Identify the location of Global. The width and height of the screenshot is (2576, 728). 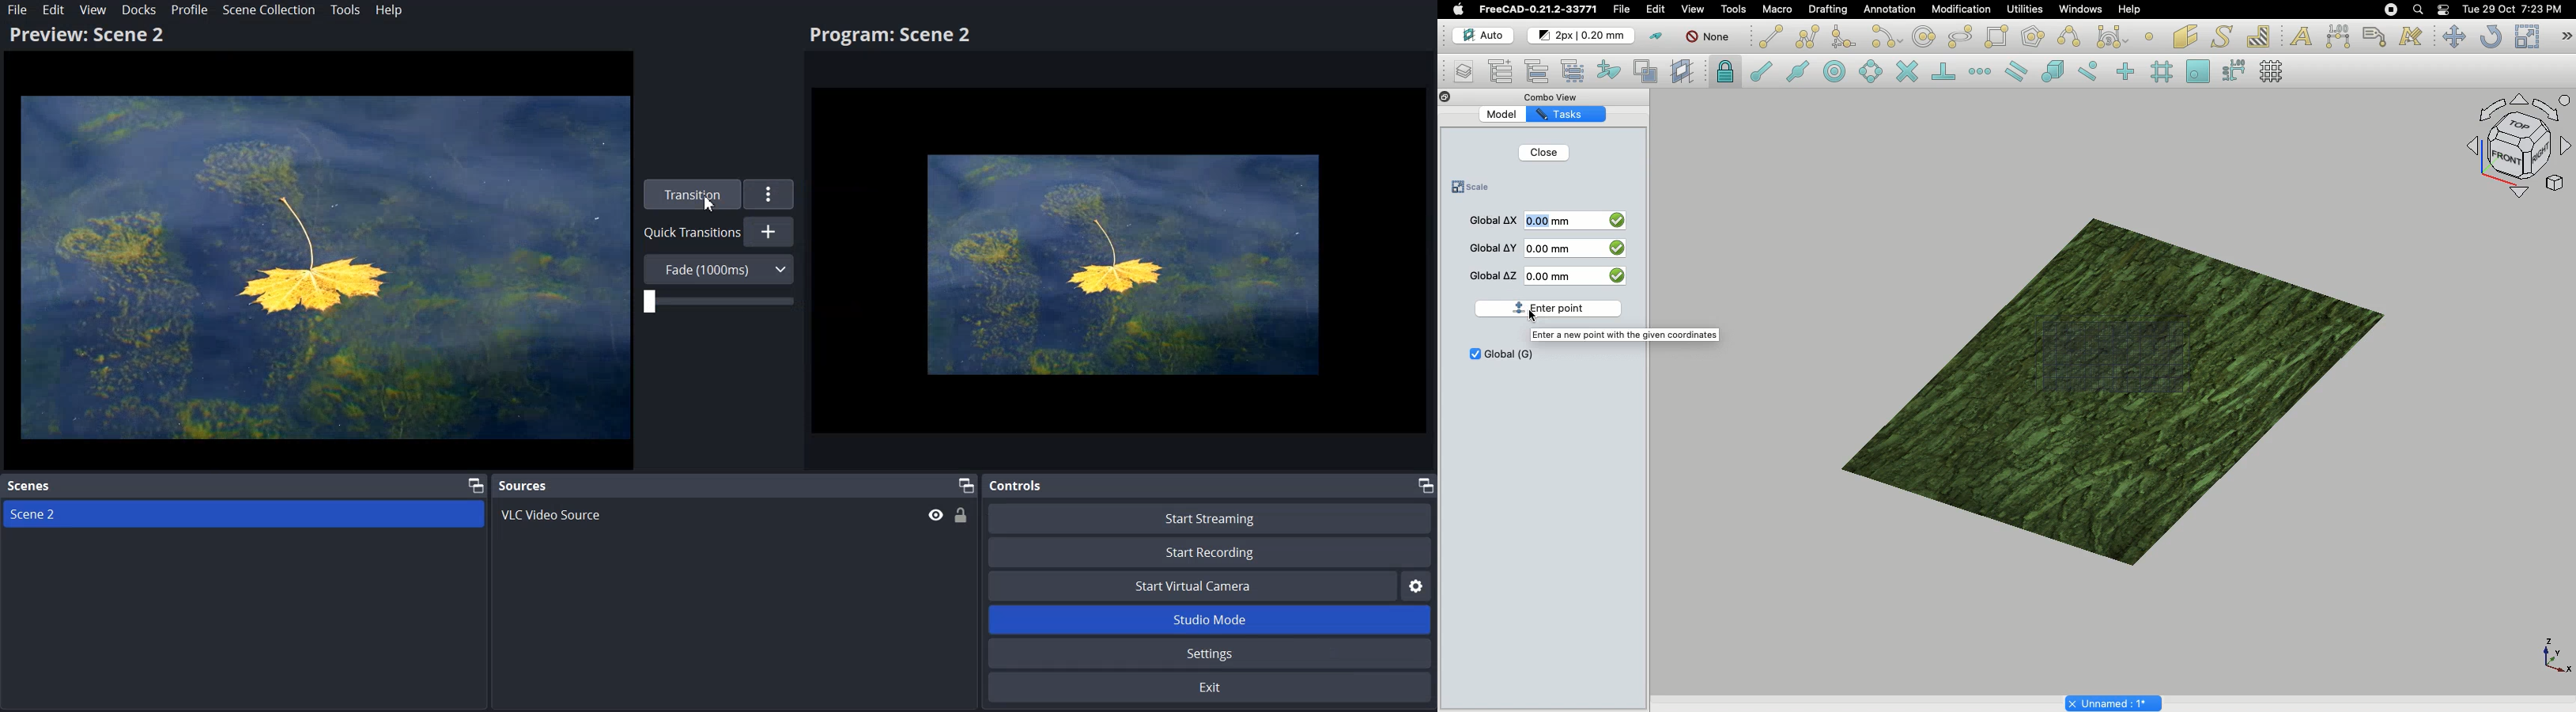
(1501, 355).